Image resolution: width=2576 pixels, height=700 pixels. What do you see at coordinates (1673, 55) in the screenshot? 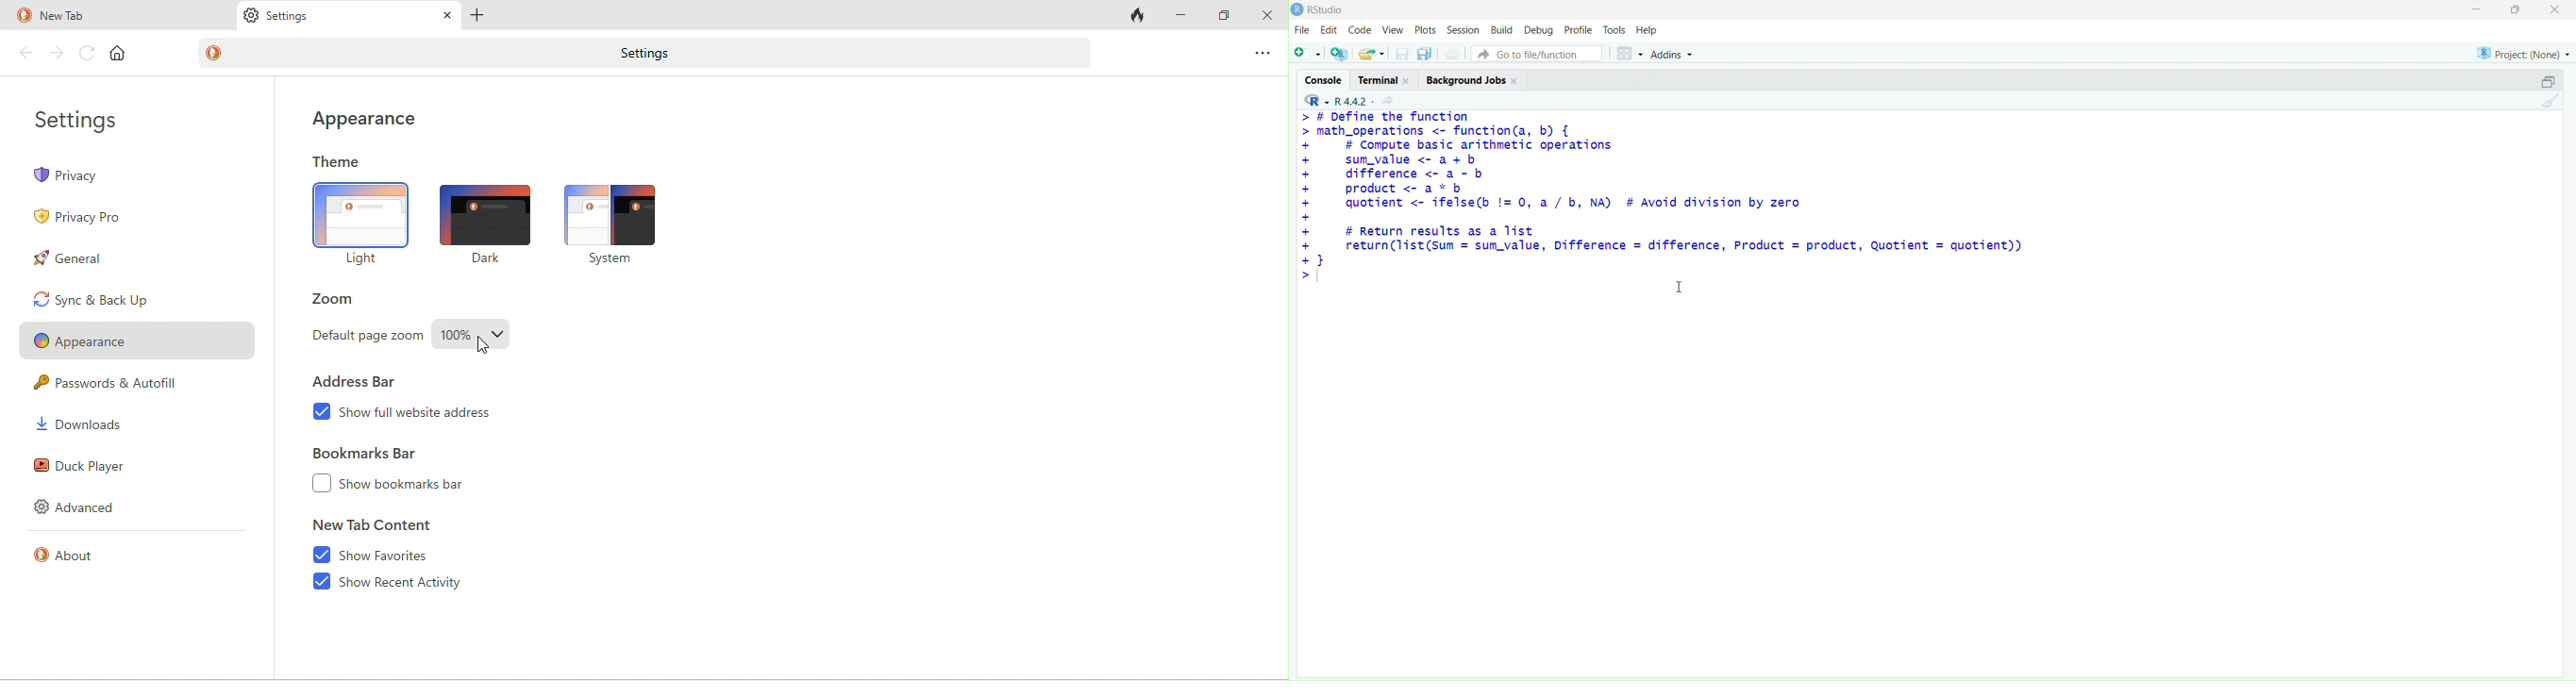
I see `Addins` at bounding box center [1673, 55].